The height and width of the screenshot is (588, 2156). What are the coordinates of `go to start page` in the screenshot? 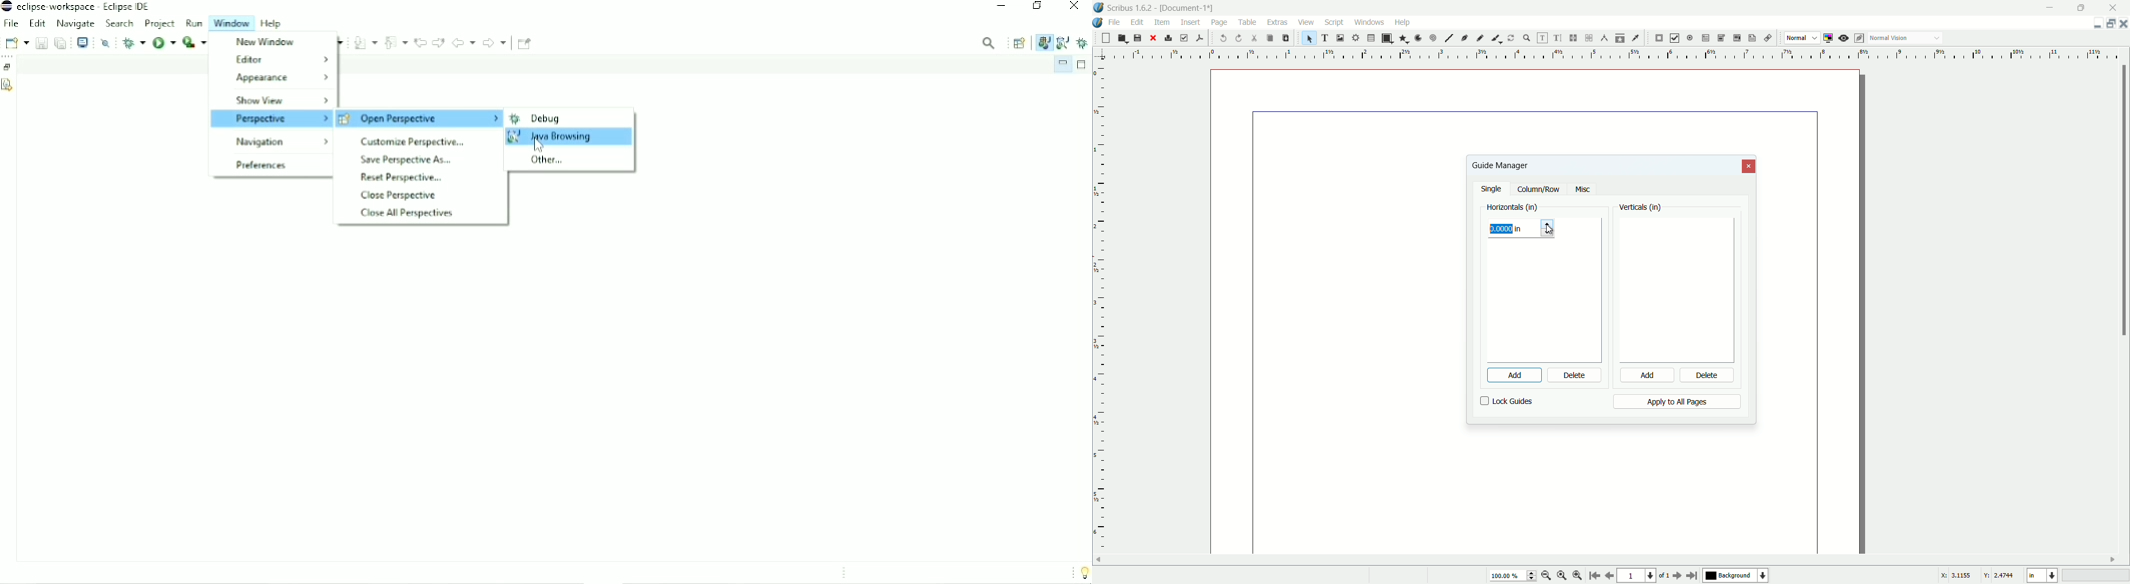 It's located at (1593, 576).